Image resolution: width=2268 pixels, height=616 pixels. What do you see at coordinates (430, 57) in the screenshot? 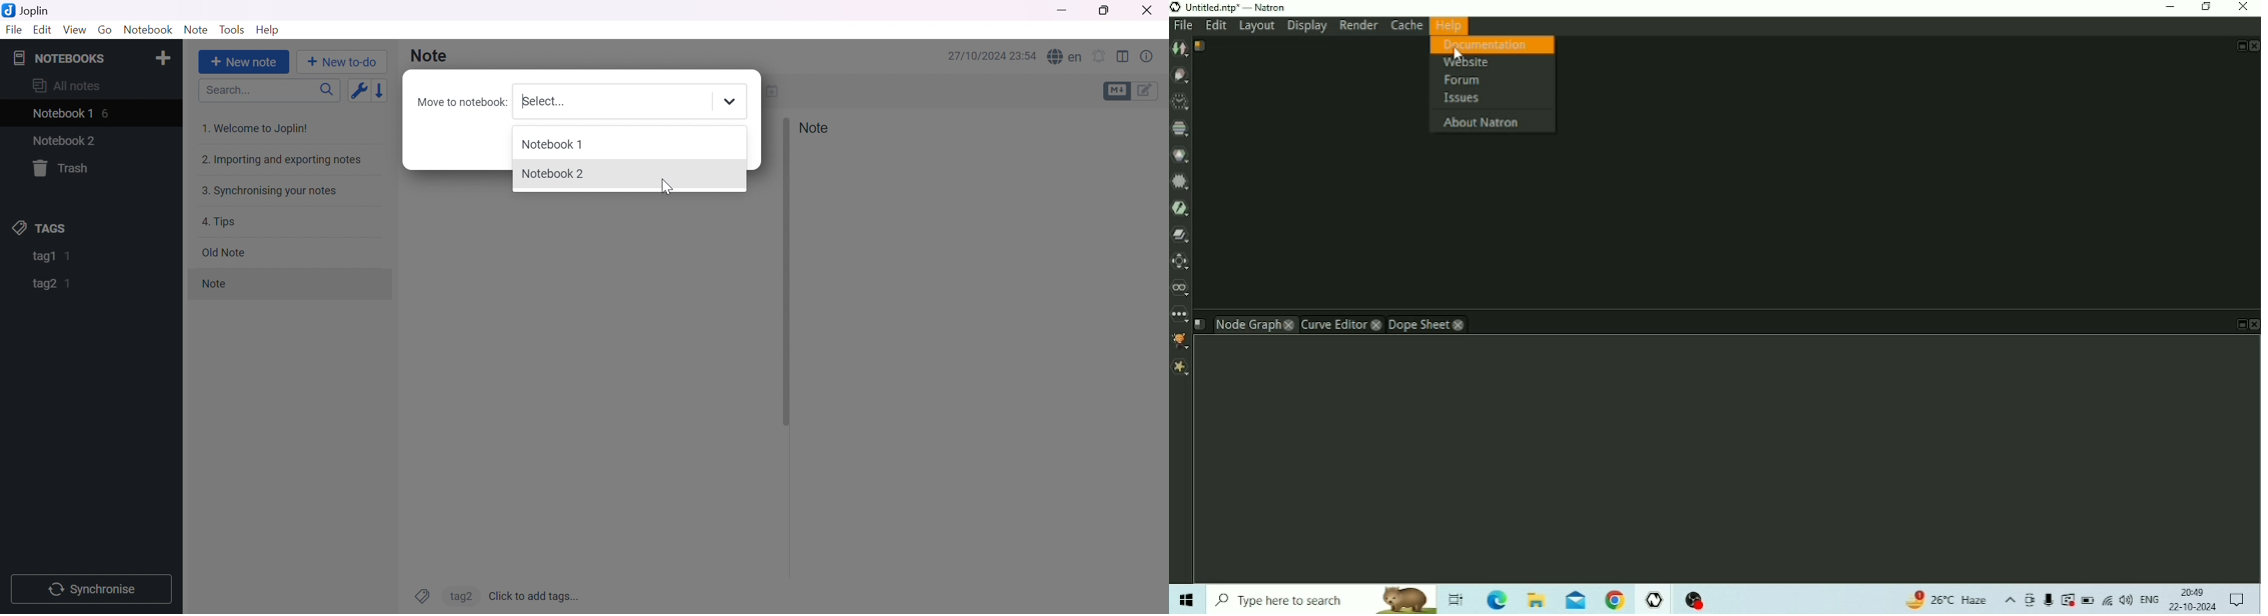
I see `Note` at bounding box center [430, 57].